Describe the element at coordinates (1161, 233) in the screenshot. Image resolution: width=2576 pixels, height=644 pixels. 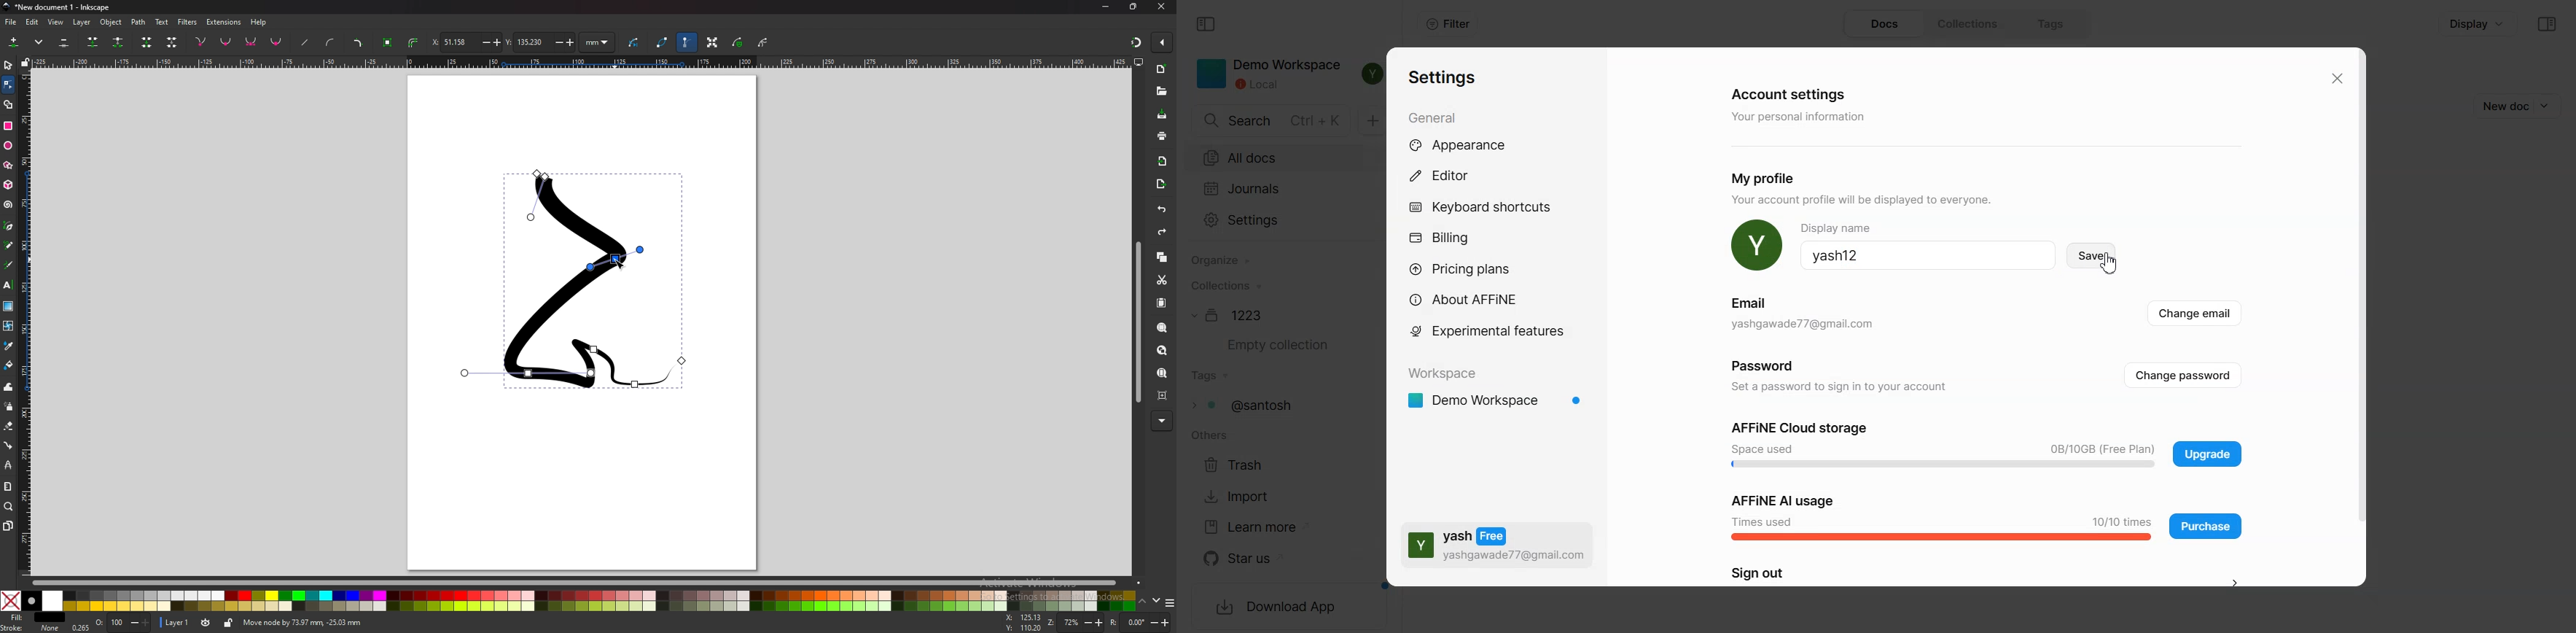
I see `redo` at that location.